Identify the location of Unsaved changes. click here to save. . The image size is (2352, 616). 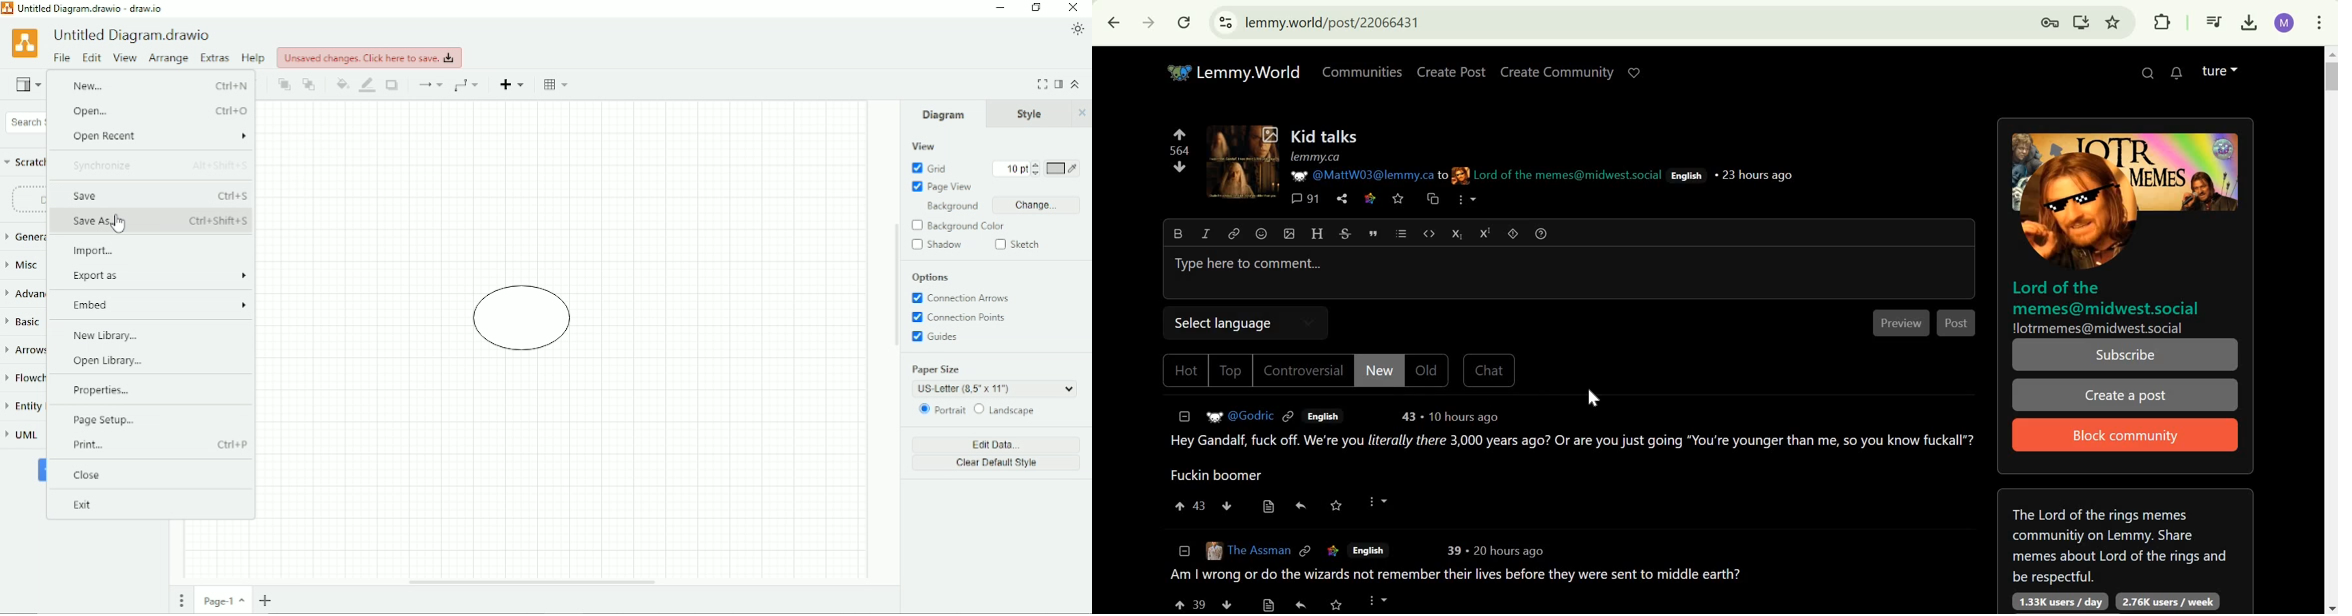
(369, 57).